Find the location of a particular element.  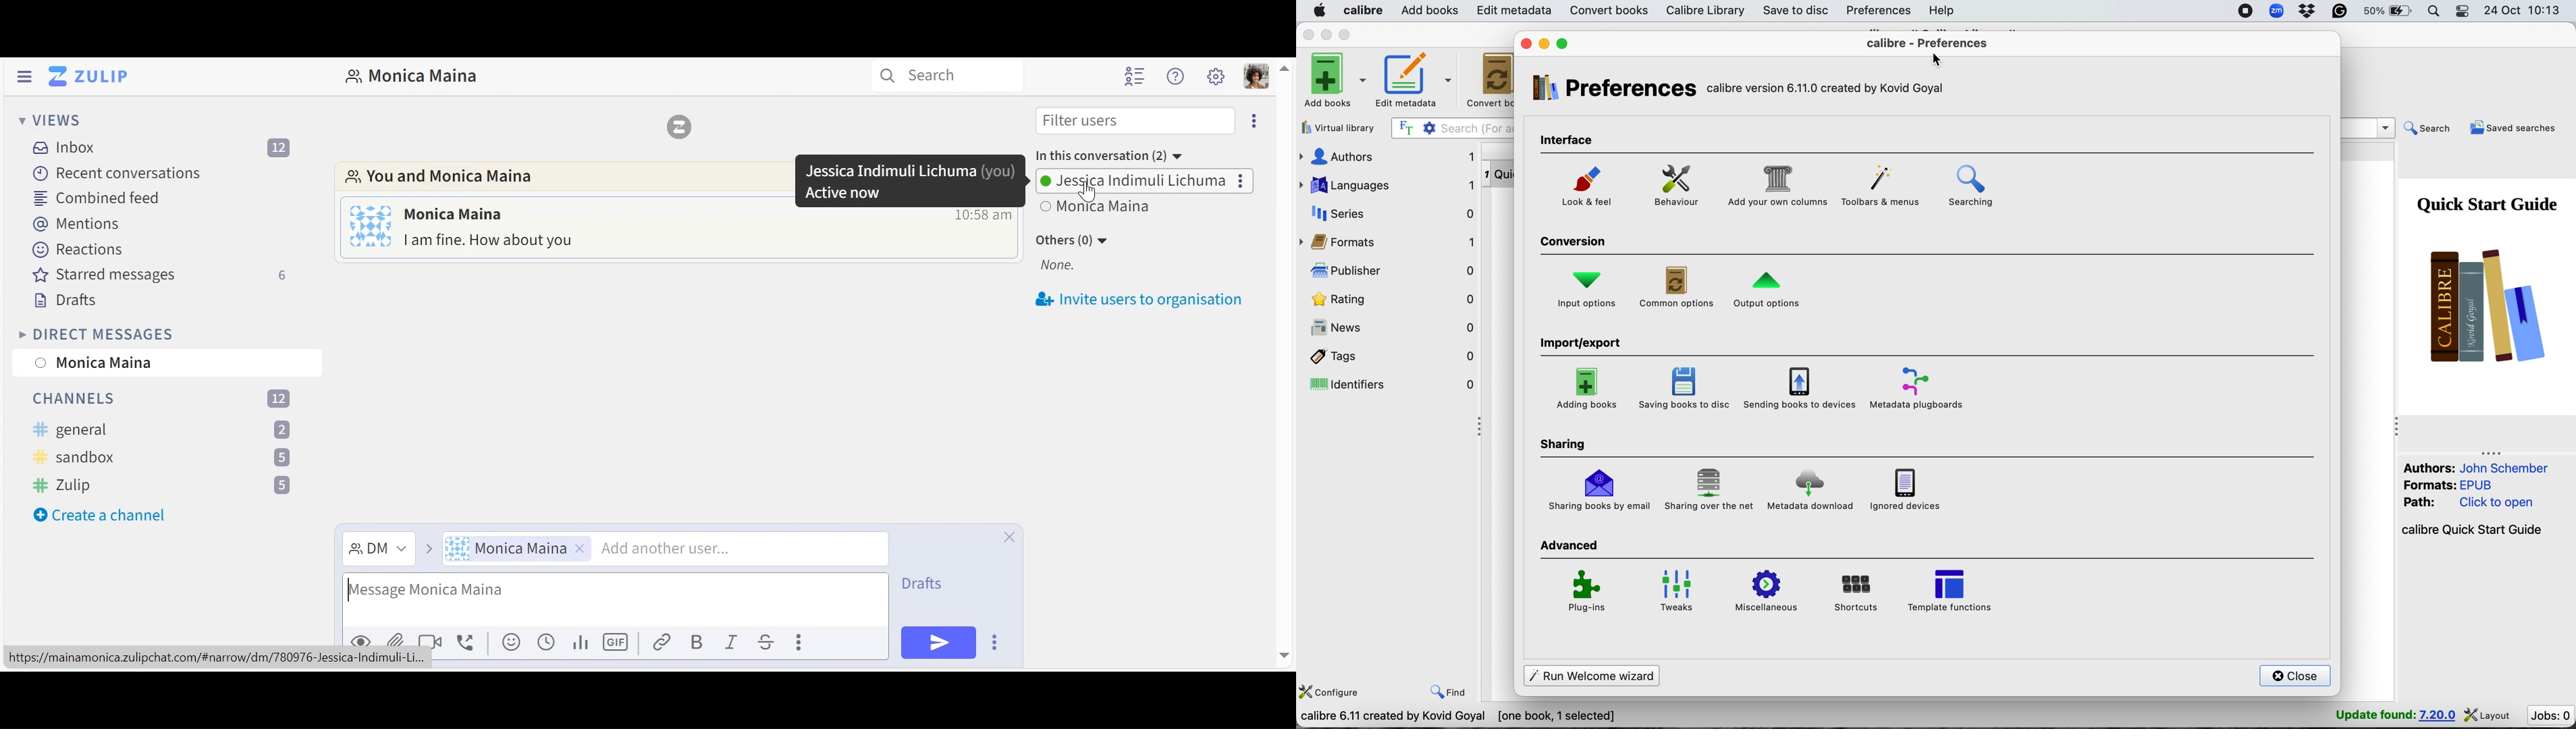

plug ins is located at coordinates (1588, 592).